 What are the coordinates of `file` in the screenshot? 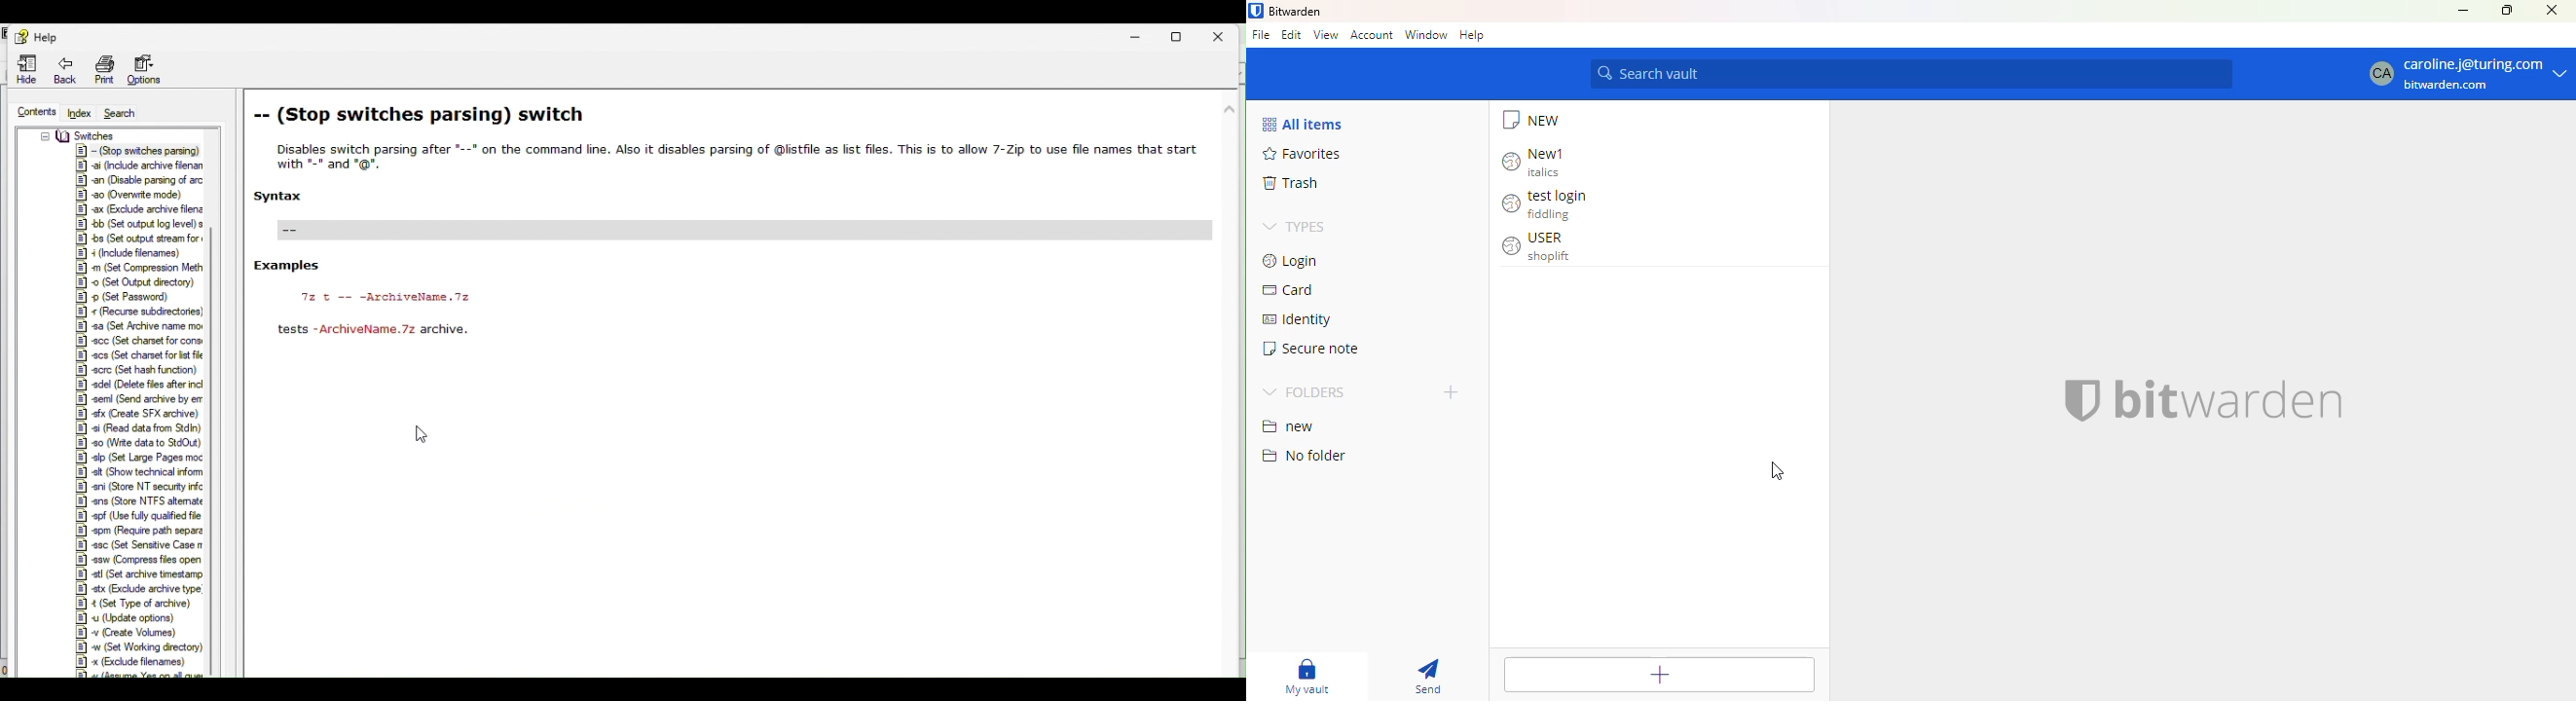 It's located at (1261, 34).